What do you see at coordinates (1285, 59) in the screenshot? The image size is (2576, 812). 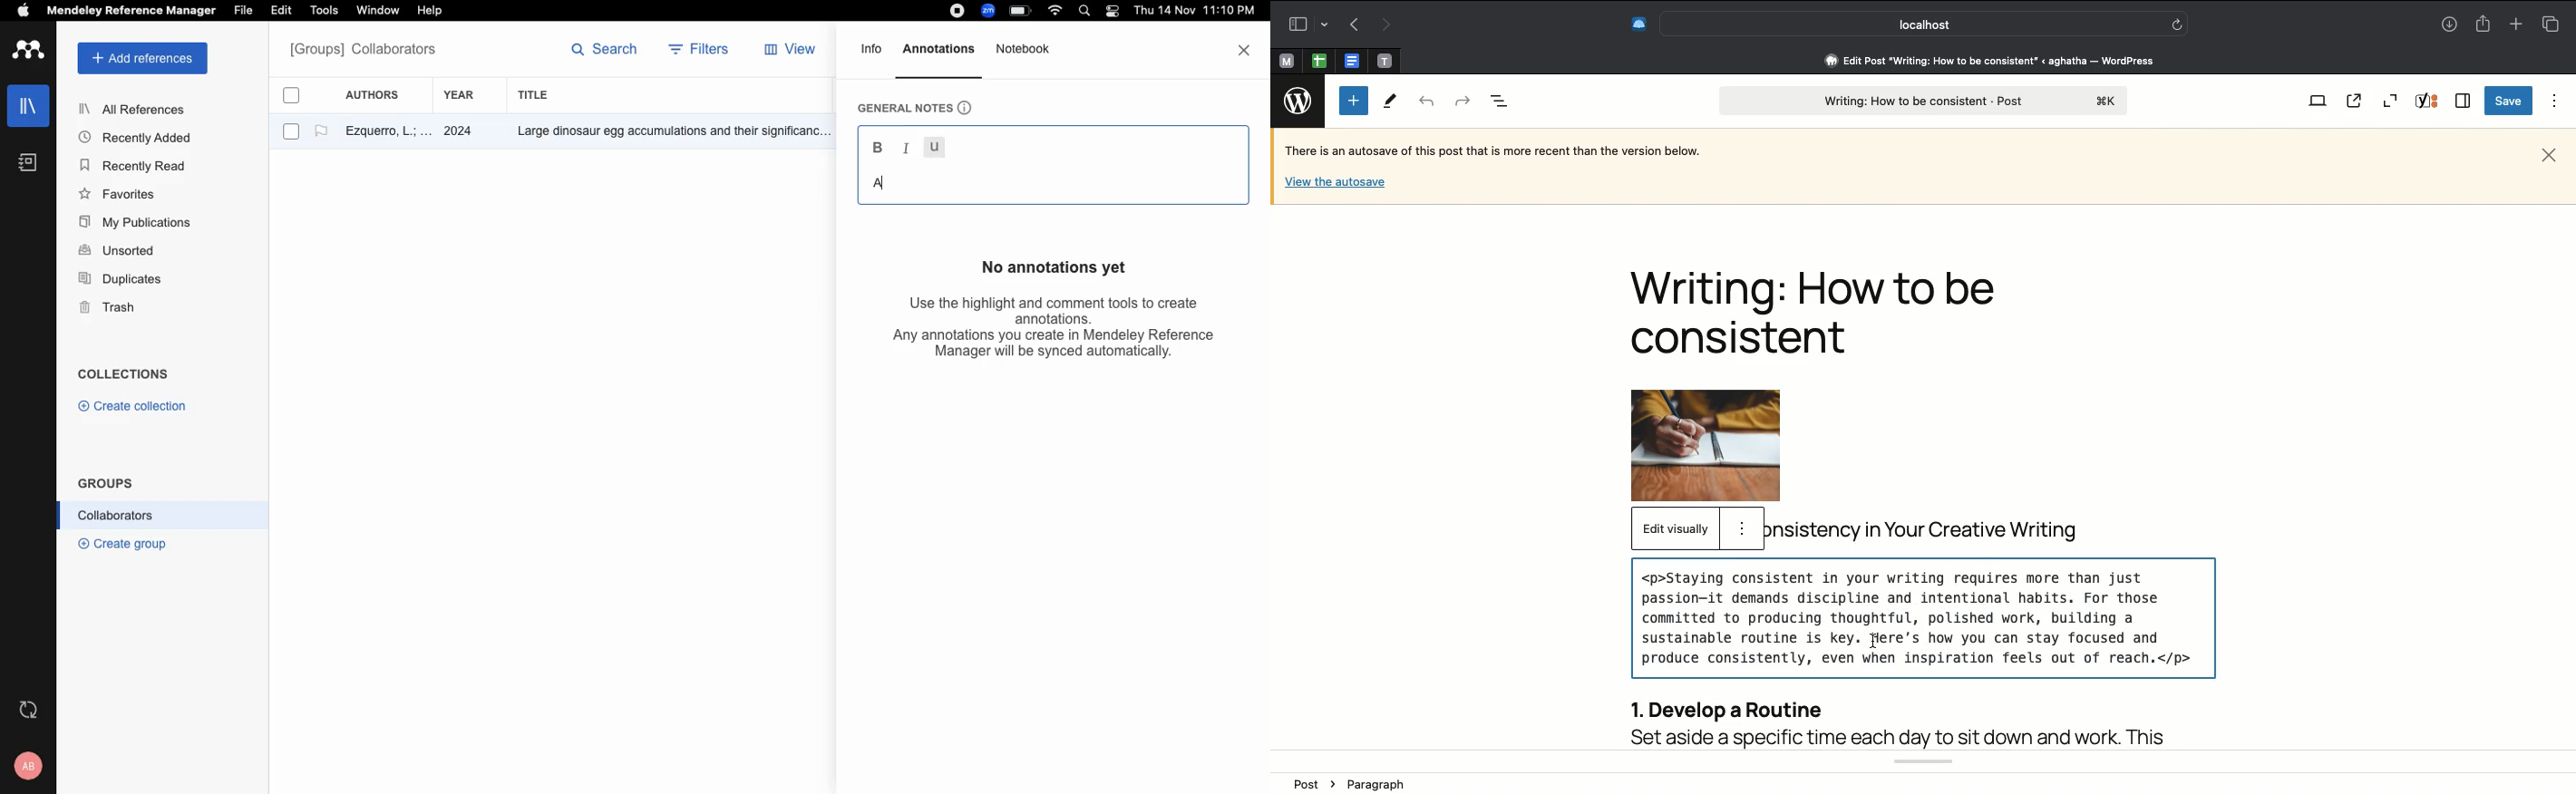 I see `pinned tab` at bounding box center [1285, 59].